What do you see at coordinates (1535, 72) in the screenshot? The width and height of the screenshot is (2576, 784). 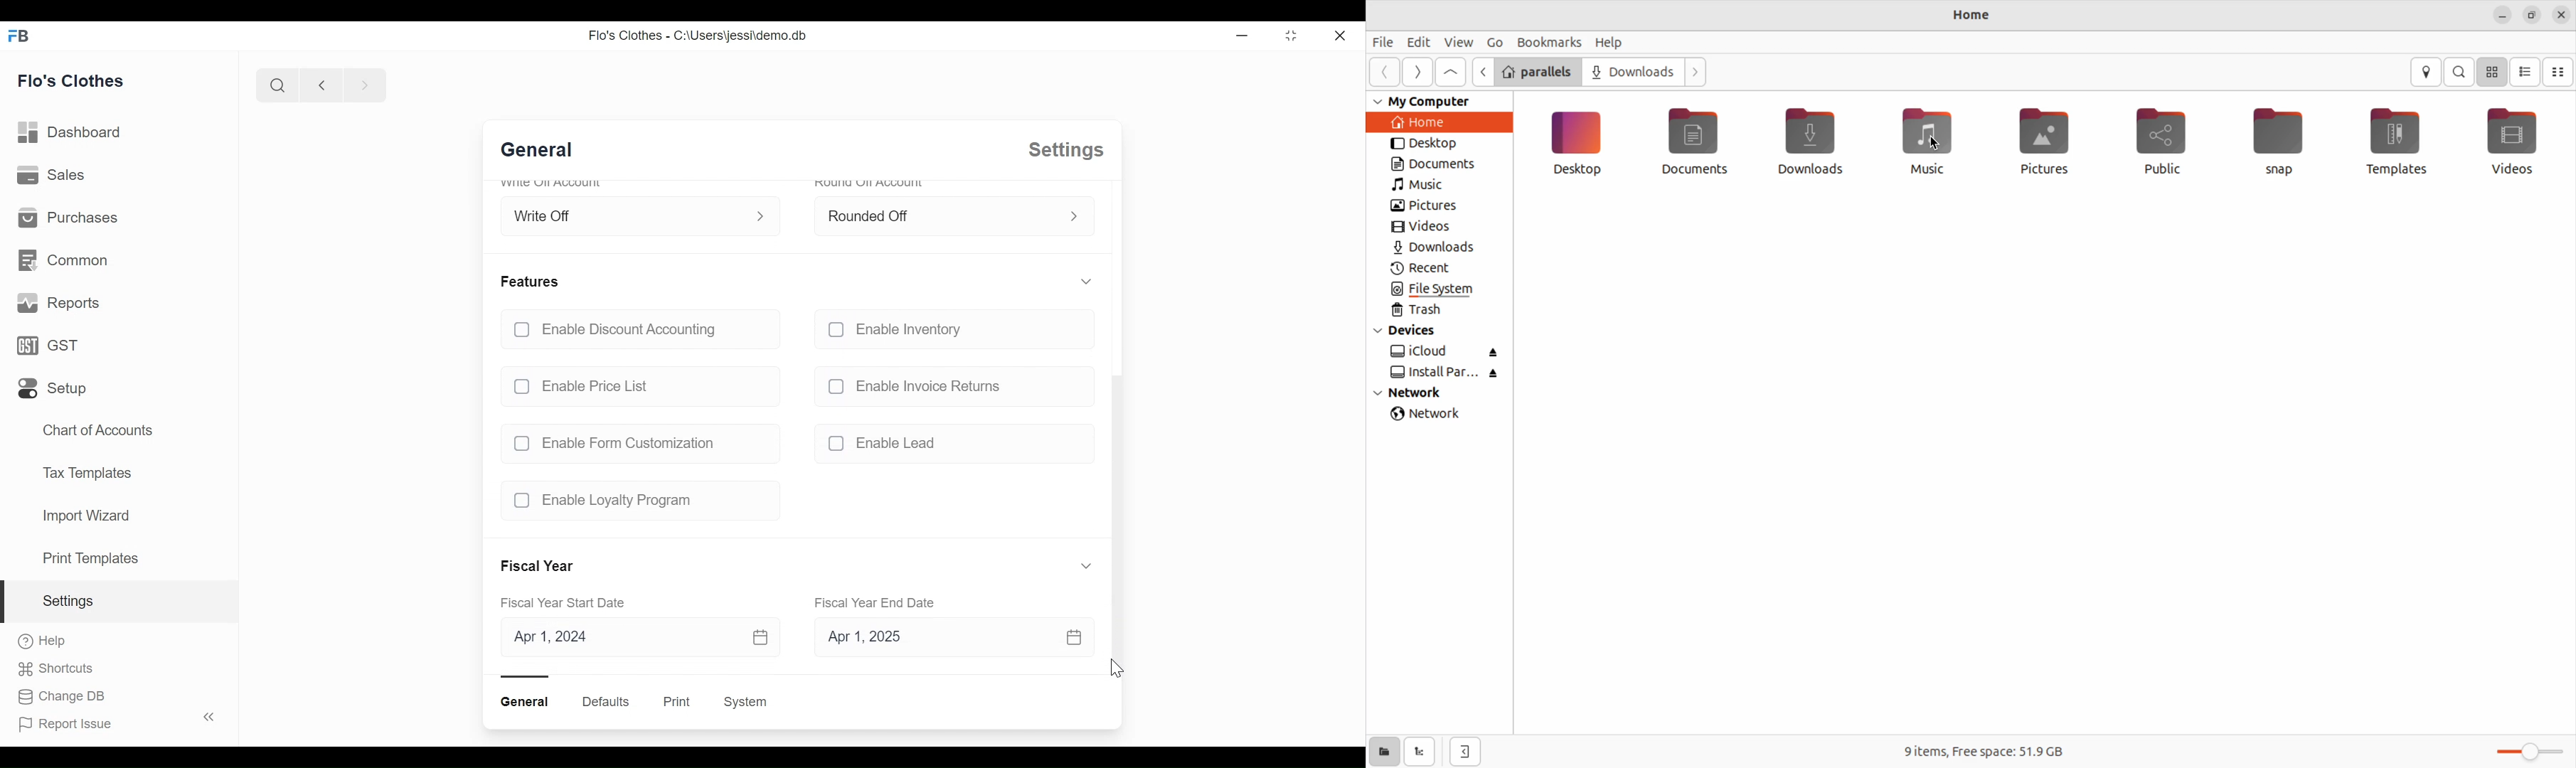 I see `Parallels` at bounding box center [1535, 72].